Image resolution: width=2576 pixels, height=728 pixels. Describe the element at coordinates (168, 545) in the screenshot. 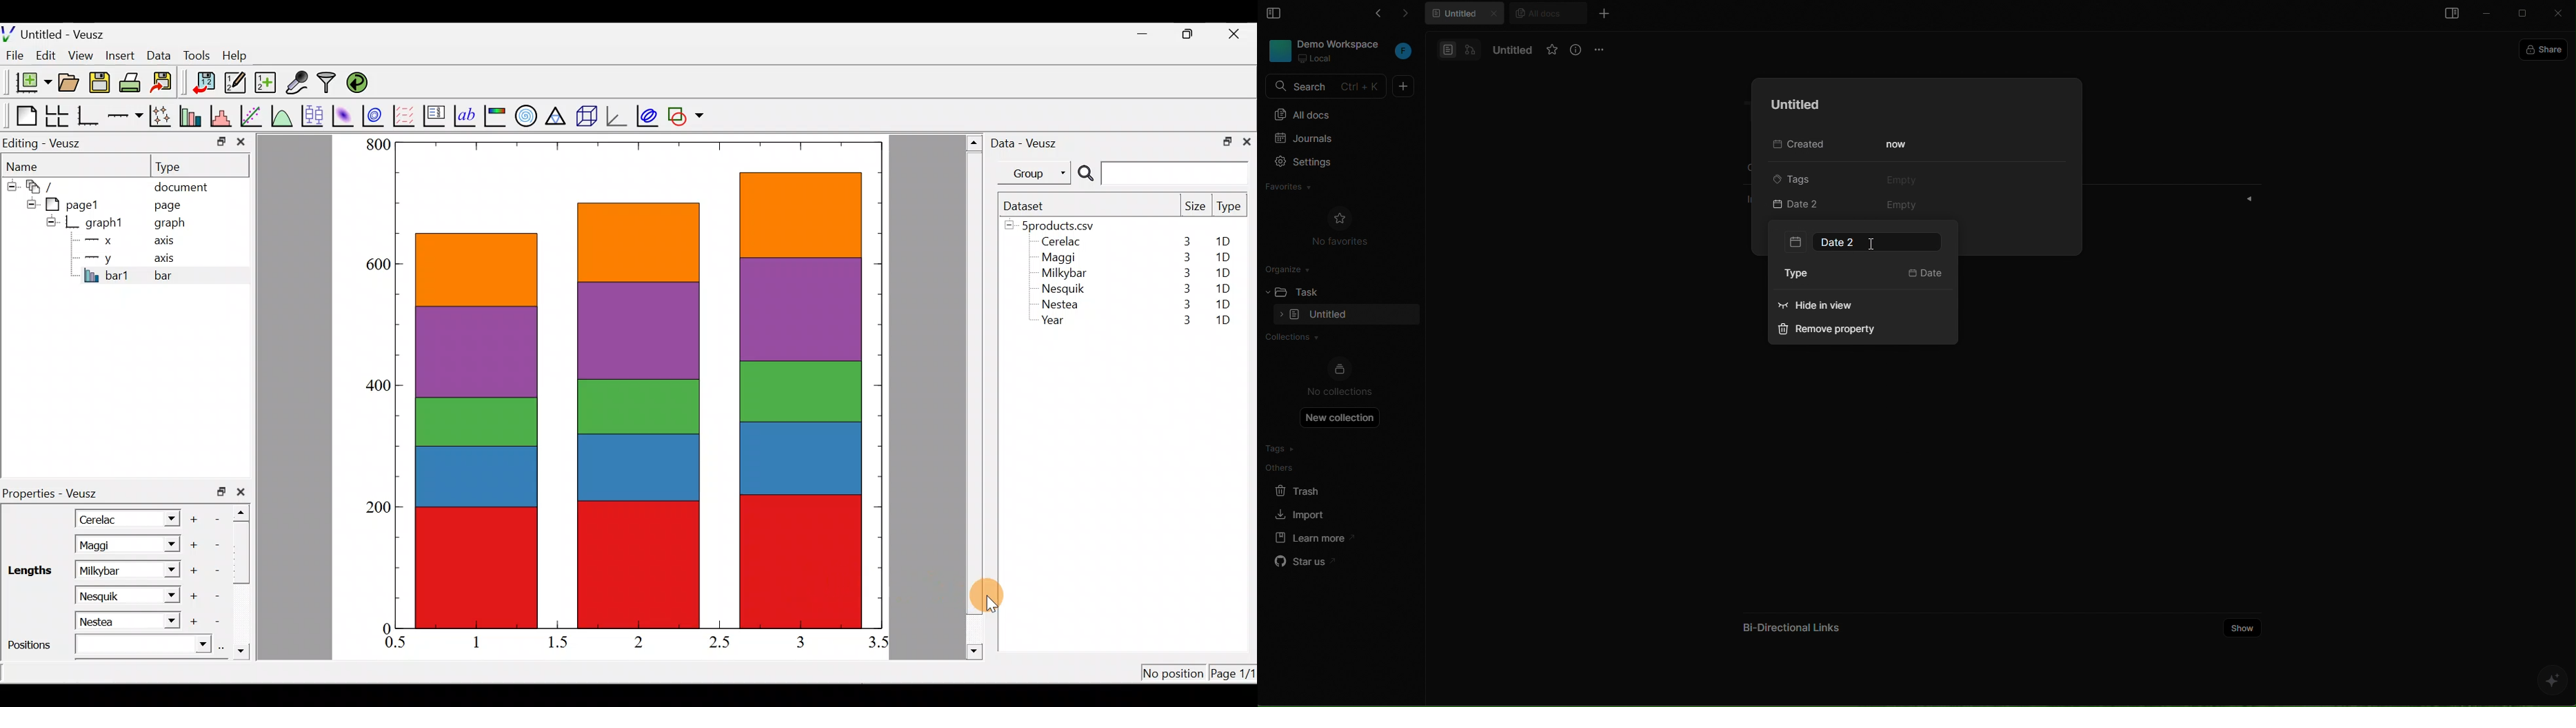

I see `Length dropdown` at that location.